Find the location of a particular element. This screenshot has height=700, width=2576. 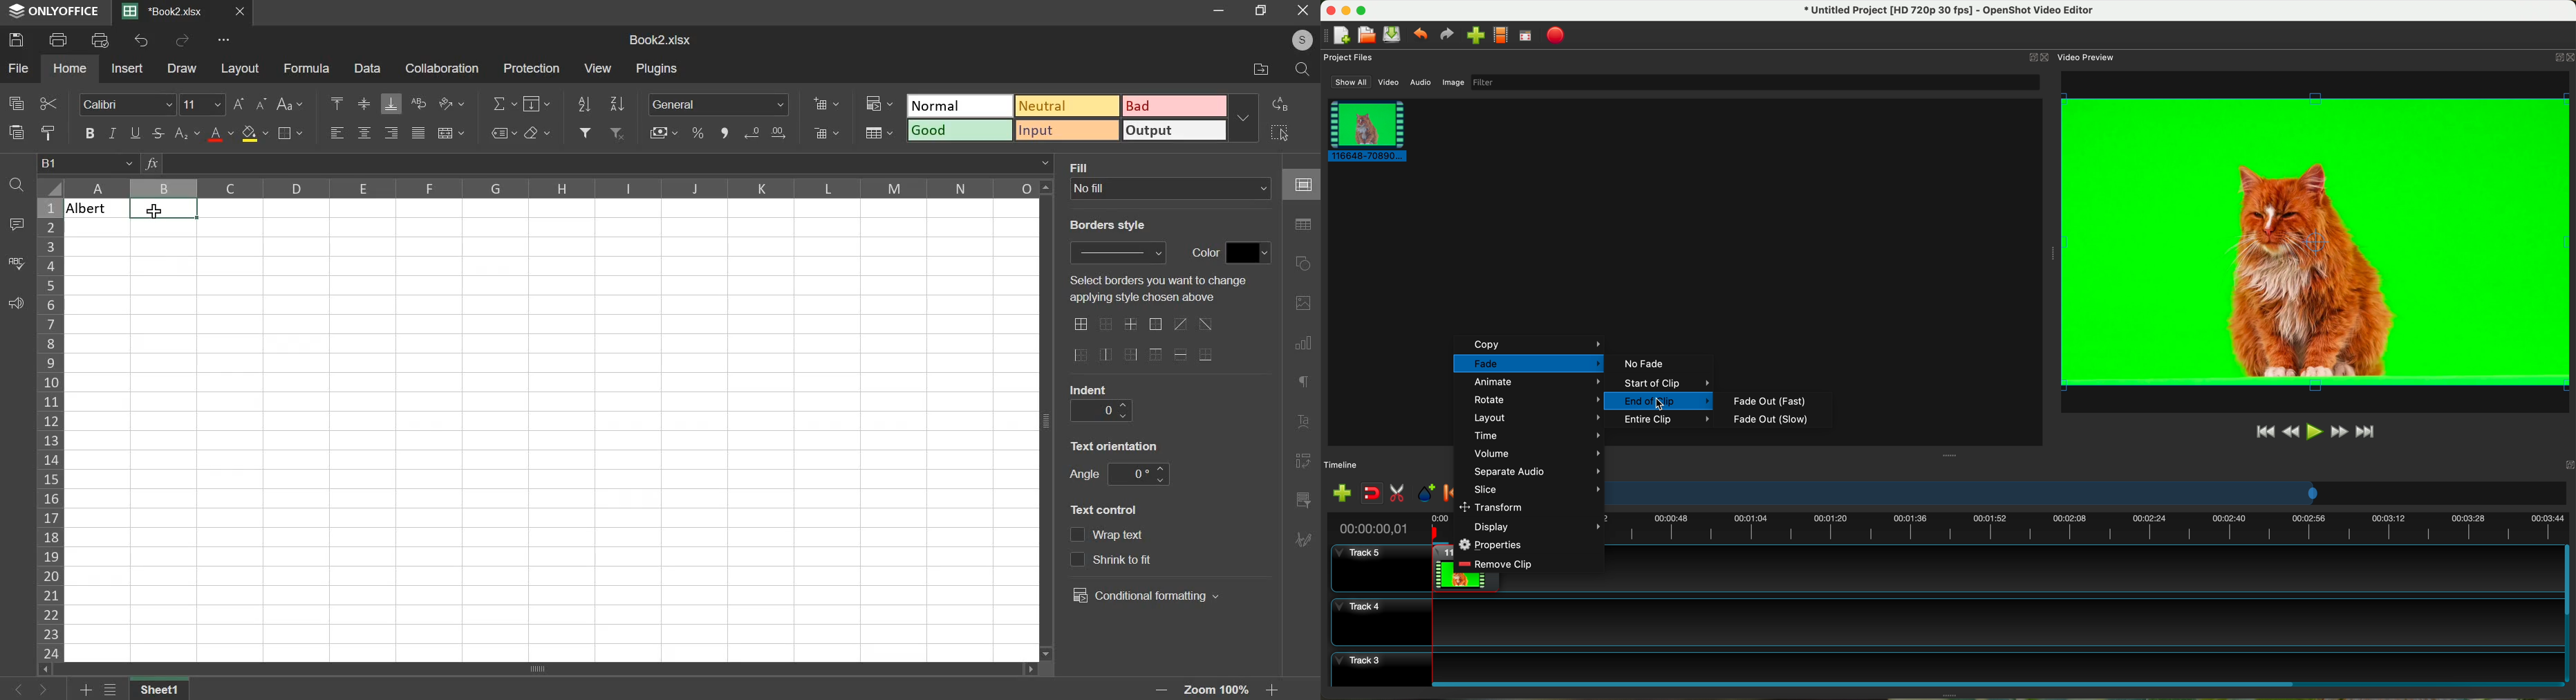

underline is located at coordinates (136, 131).